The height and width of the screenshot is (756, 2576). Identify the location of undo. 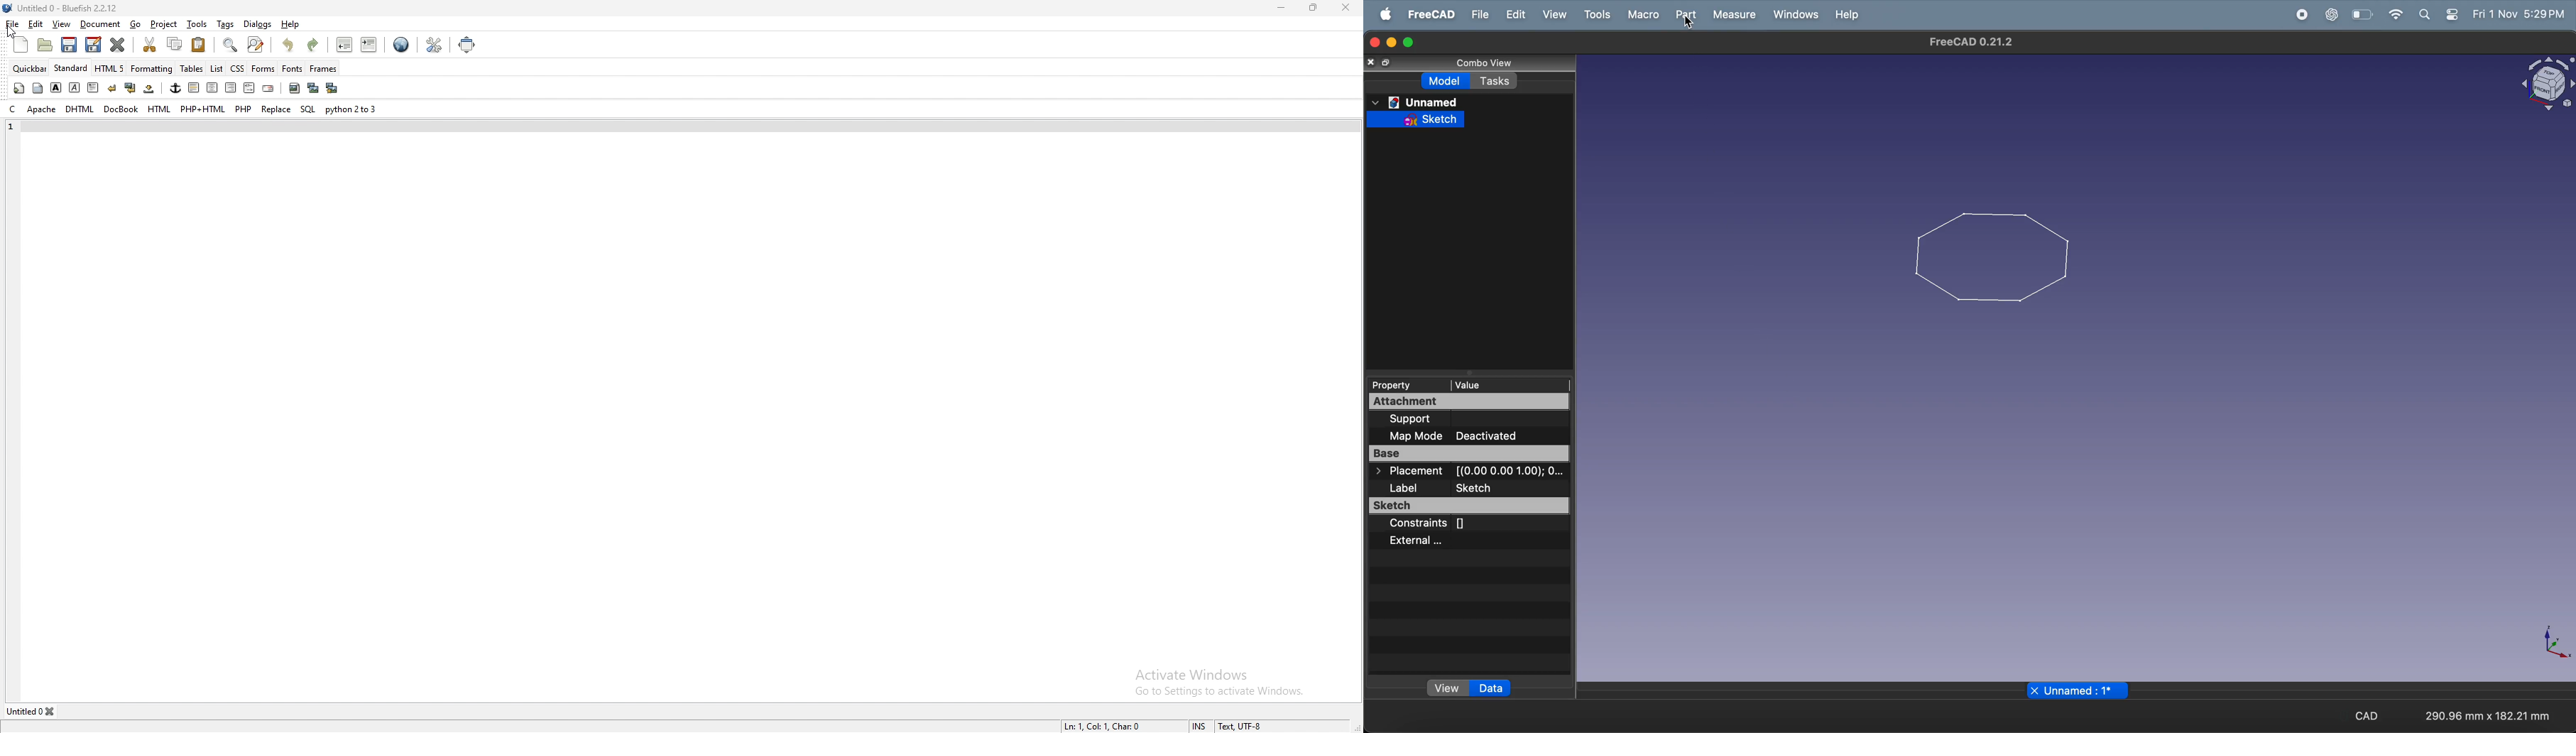
(290, 45).